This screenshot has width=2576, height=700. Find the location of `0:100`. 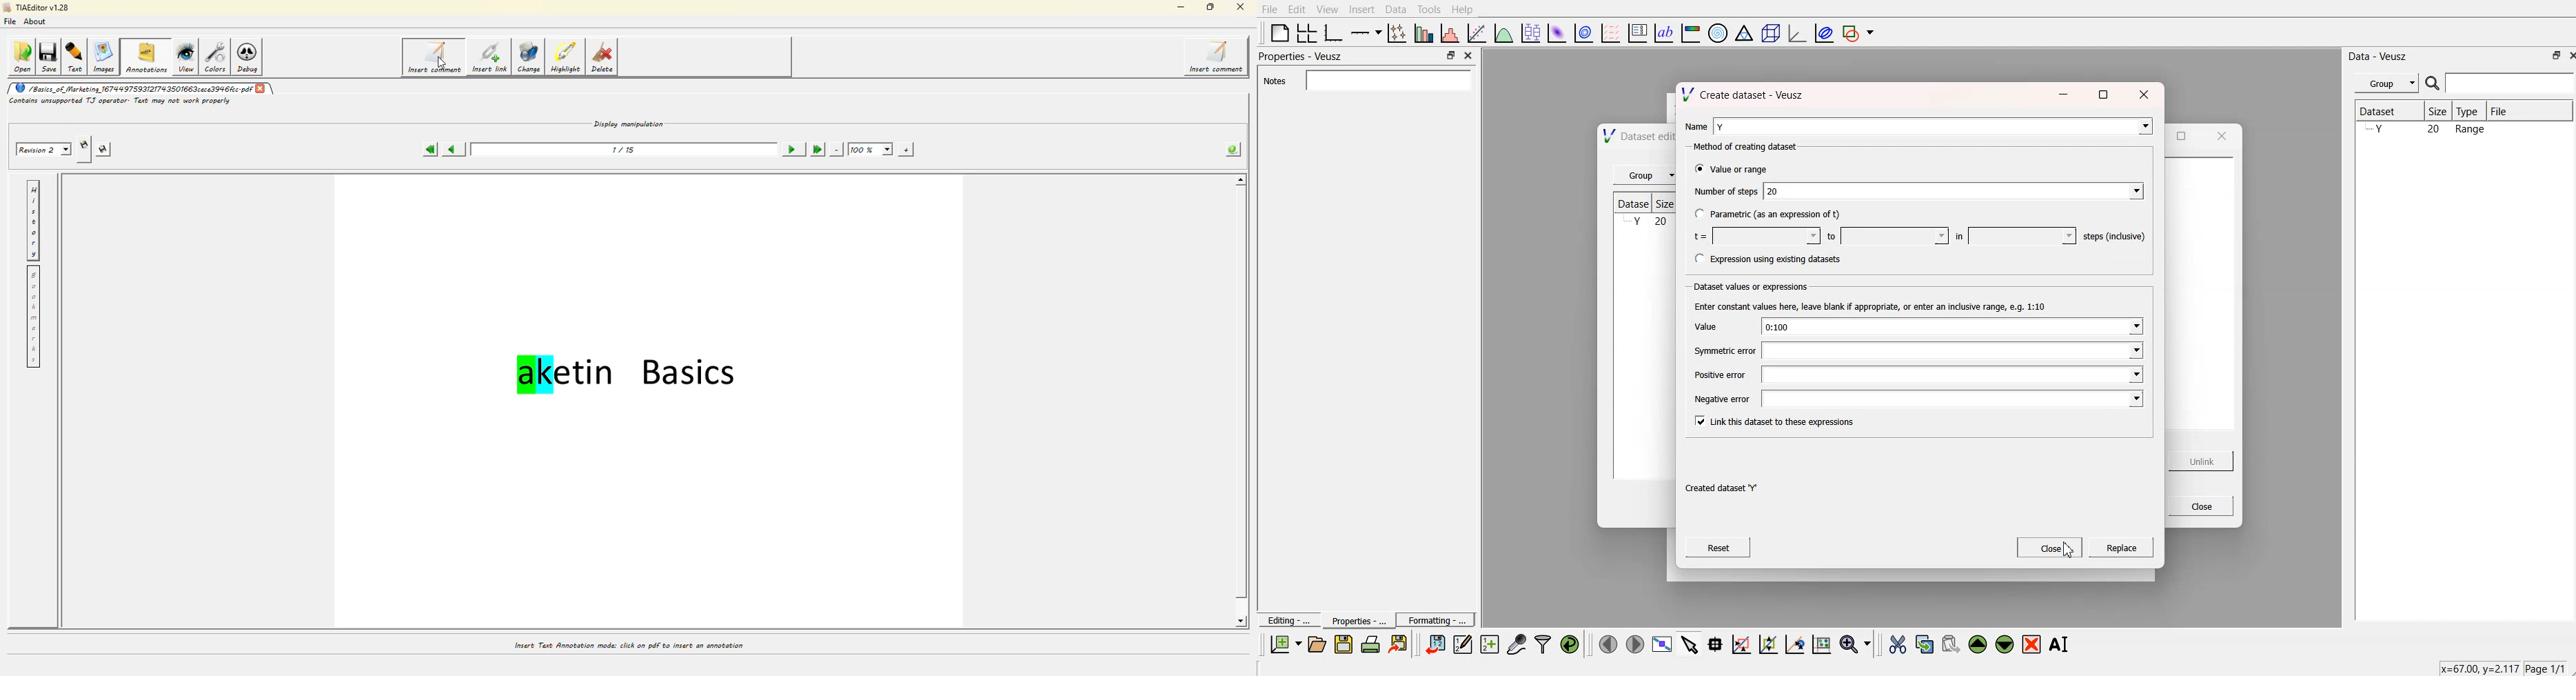

0:100 is located at coordinates (1951, 328).